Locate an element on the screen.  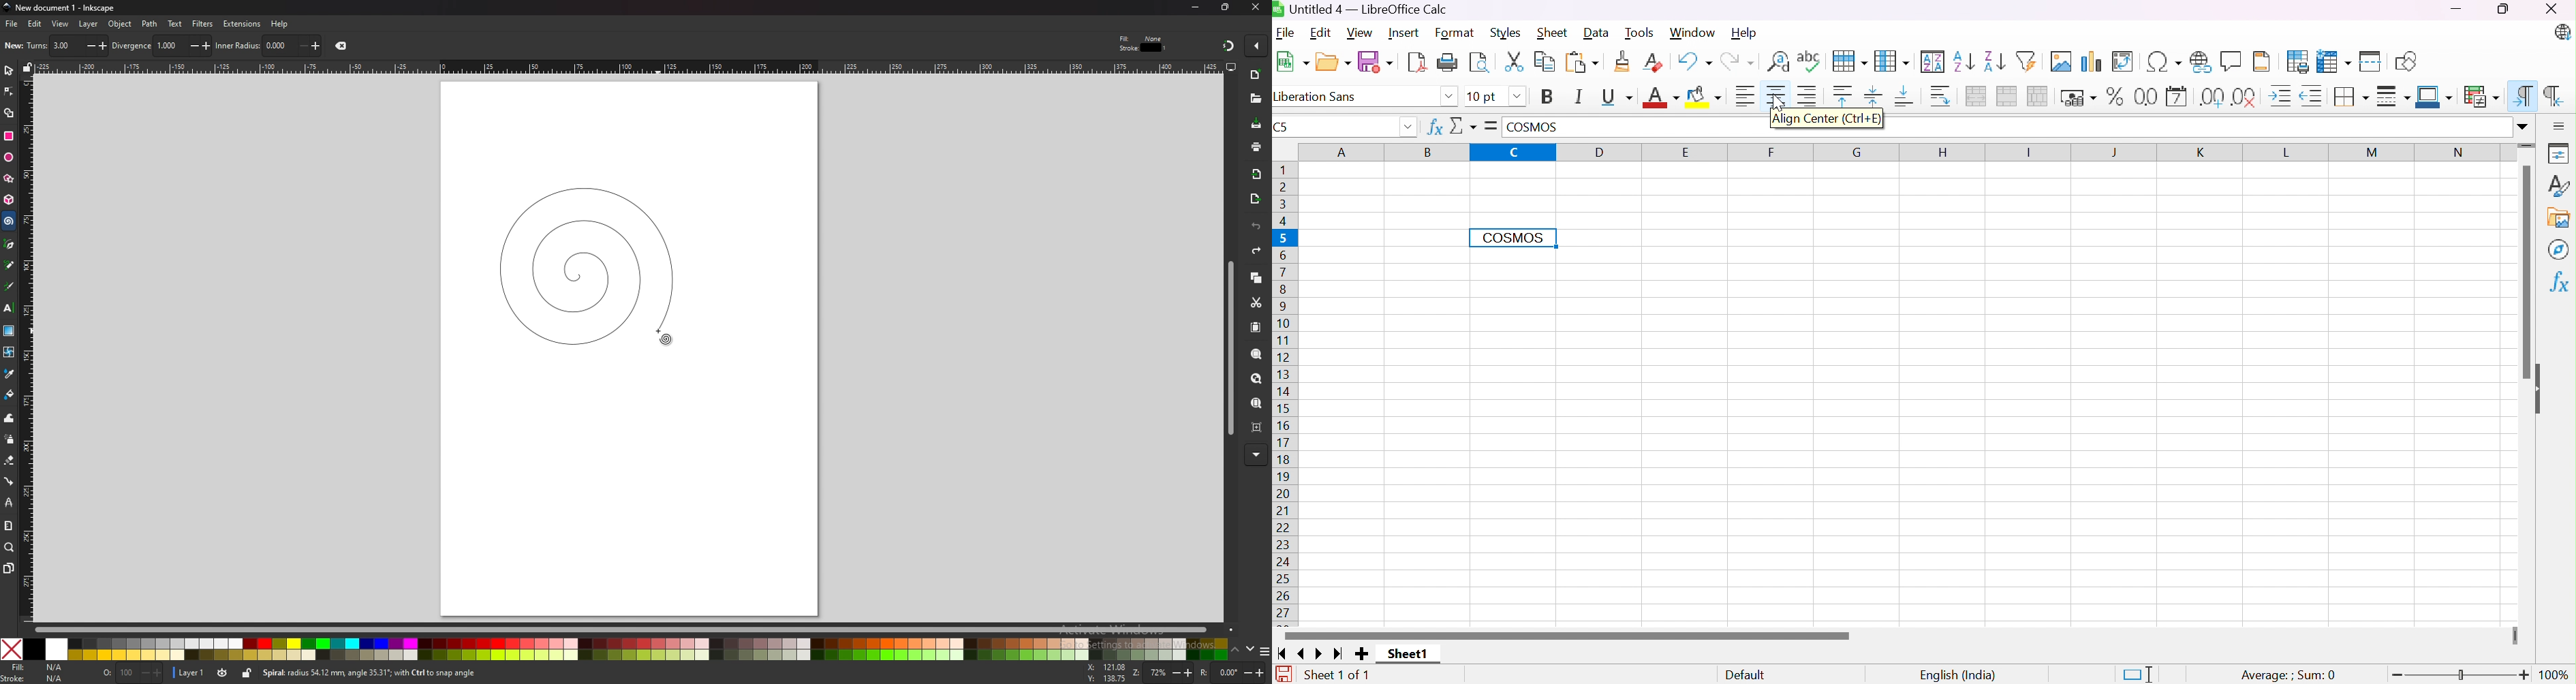
Sort is located at coordinates (1933, 61).